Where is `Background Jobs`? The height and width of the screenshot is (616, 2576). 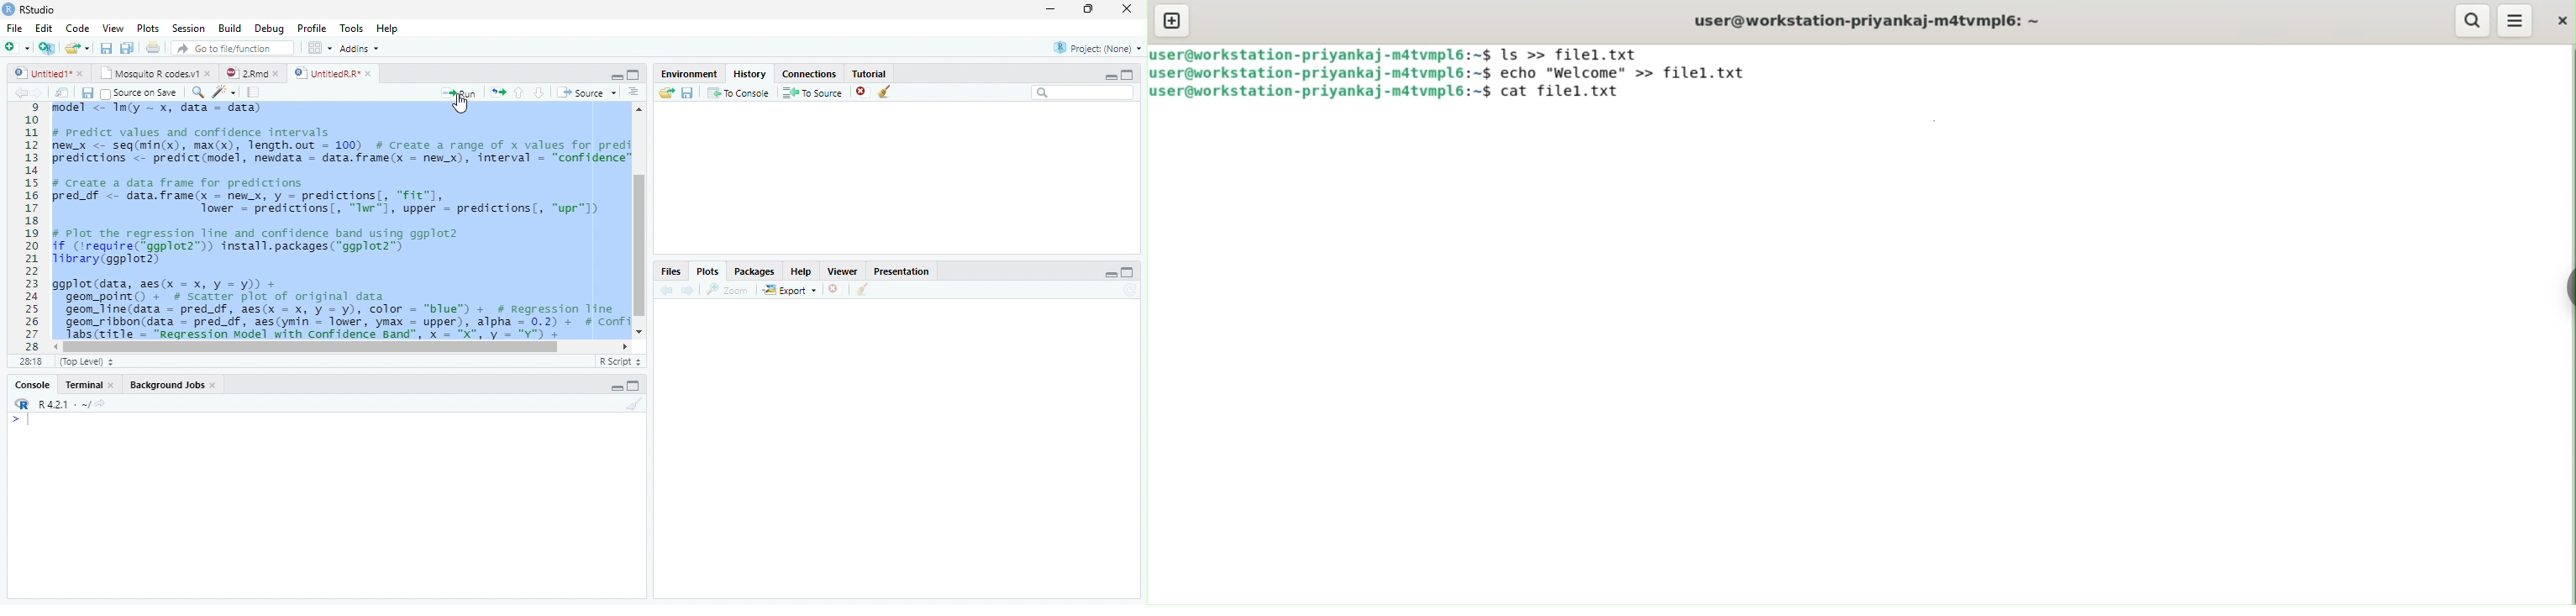
Background Jobs is located at coordinates (172, 384).